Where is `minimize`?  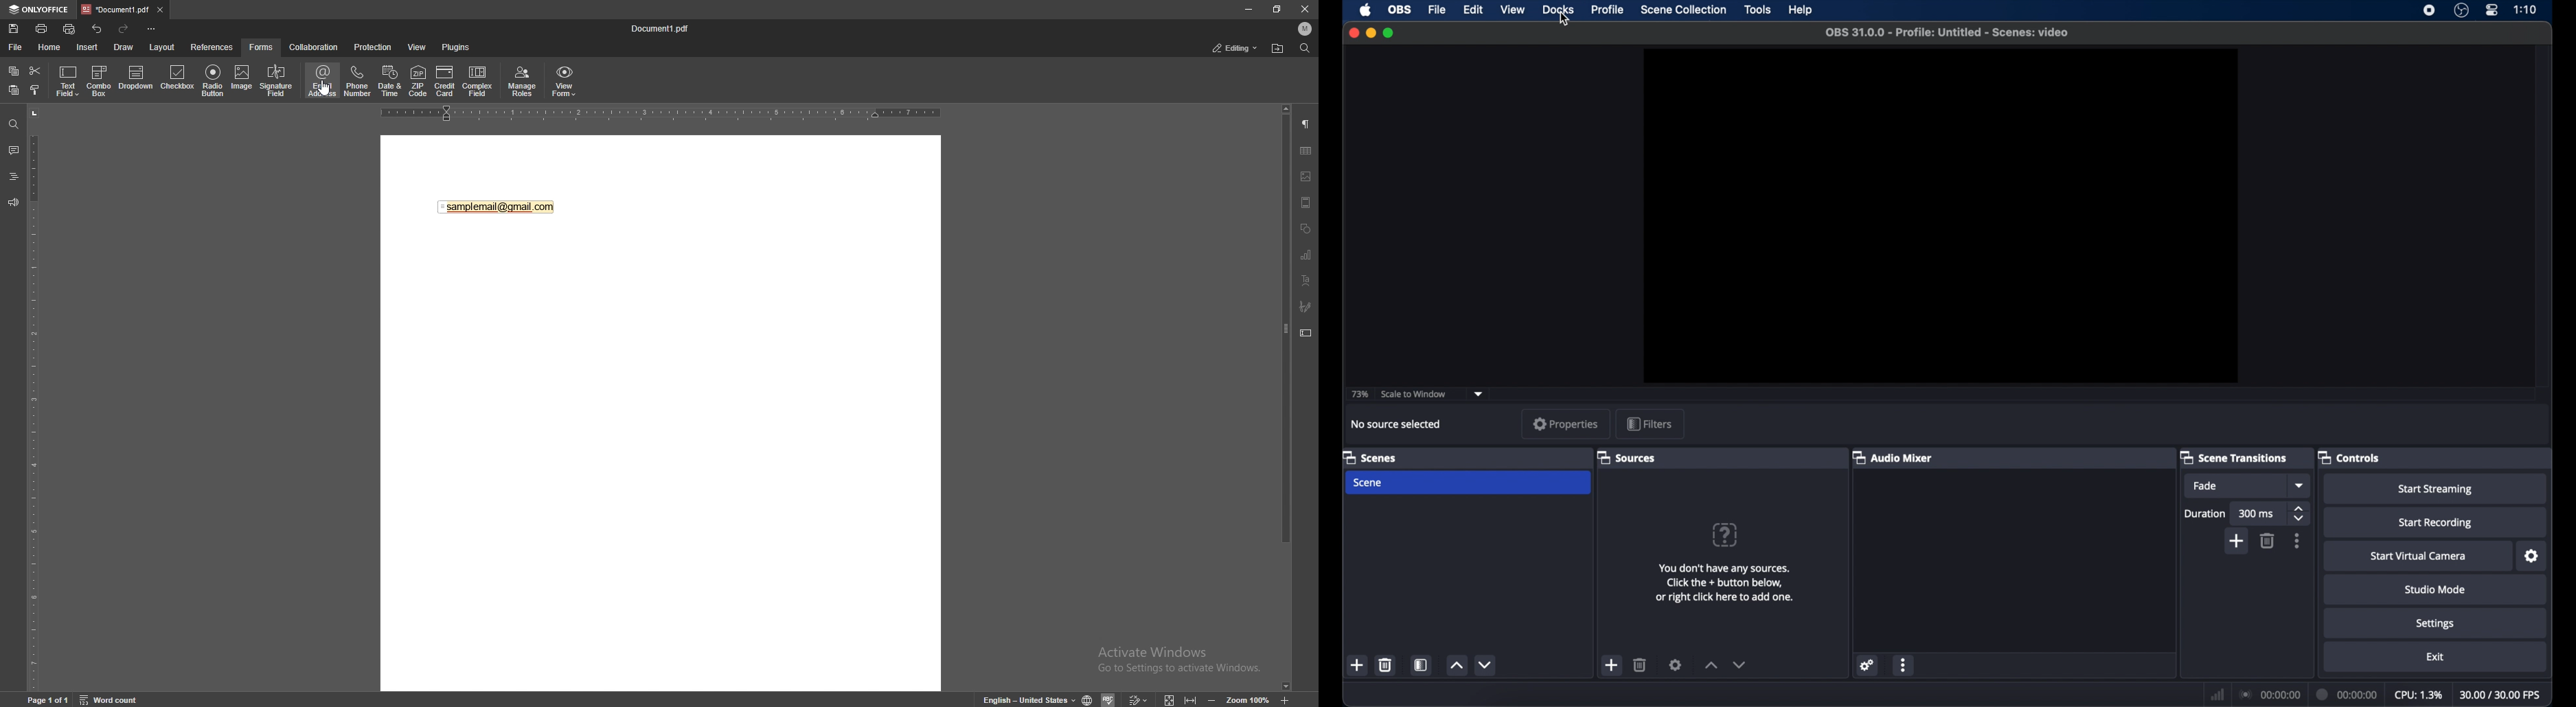
minimize is located at coordinates (1370, 33).